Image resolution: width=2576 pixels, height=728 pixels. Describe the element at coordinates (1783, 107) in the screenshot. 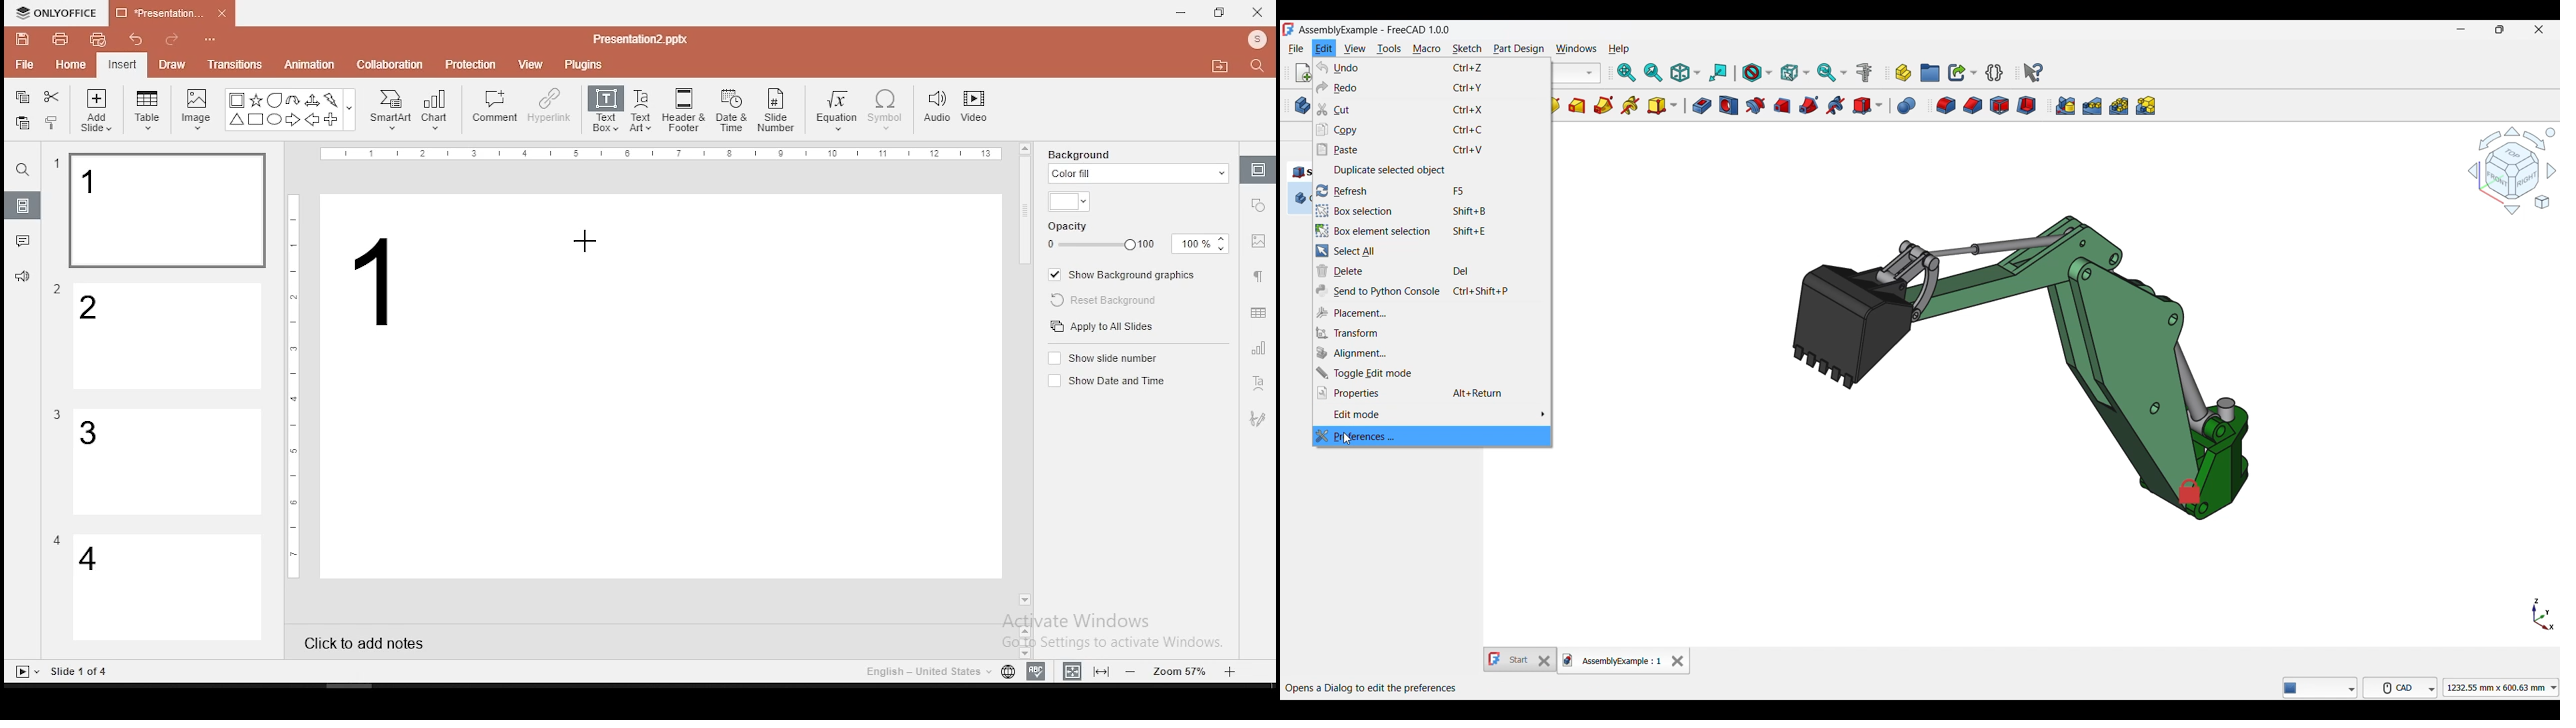

I see `Subtractive loft` at that location.